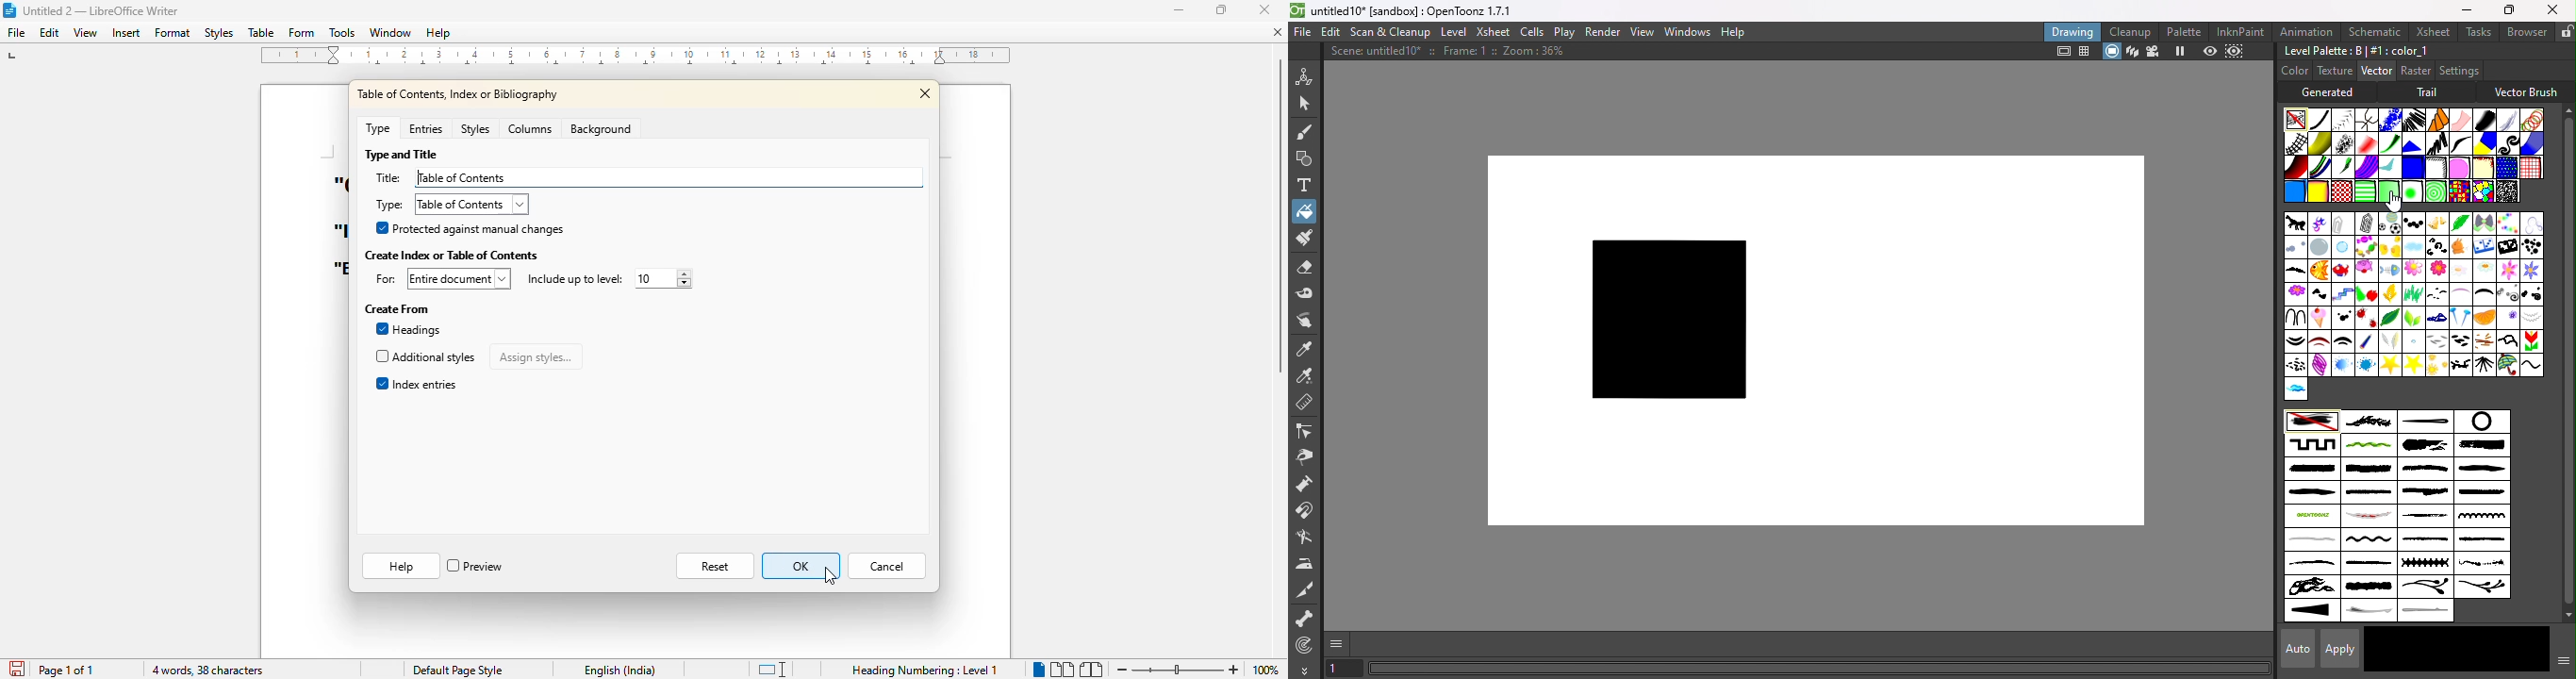 This screenshot has height=700, width=2576. Describe the element at coordinates (2152, 52) in the screenshot. I see `Camera view` at that location.